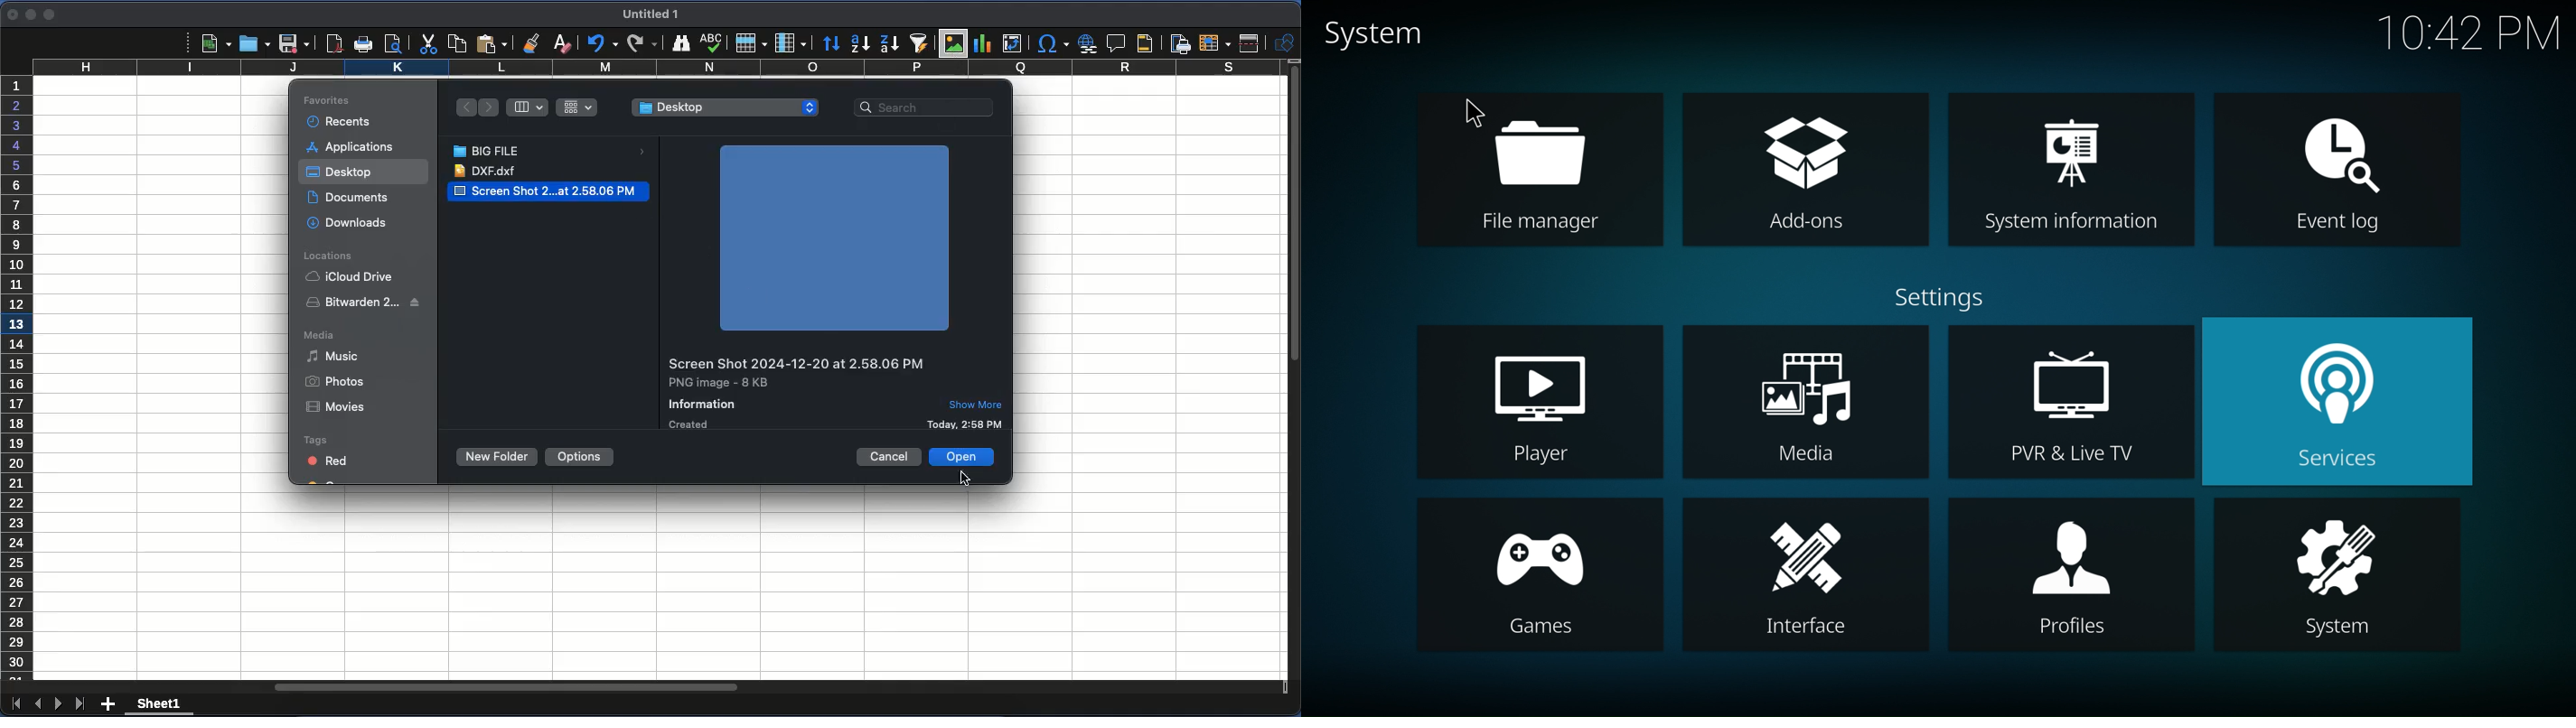 The image size is (2576, 728). I want to click on chart, so click(983, 44).